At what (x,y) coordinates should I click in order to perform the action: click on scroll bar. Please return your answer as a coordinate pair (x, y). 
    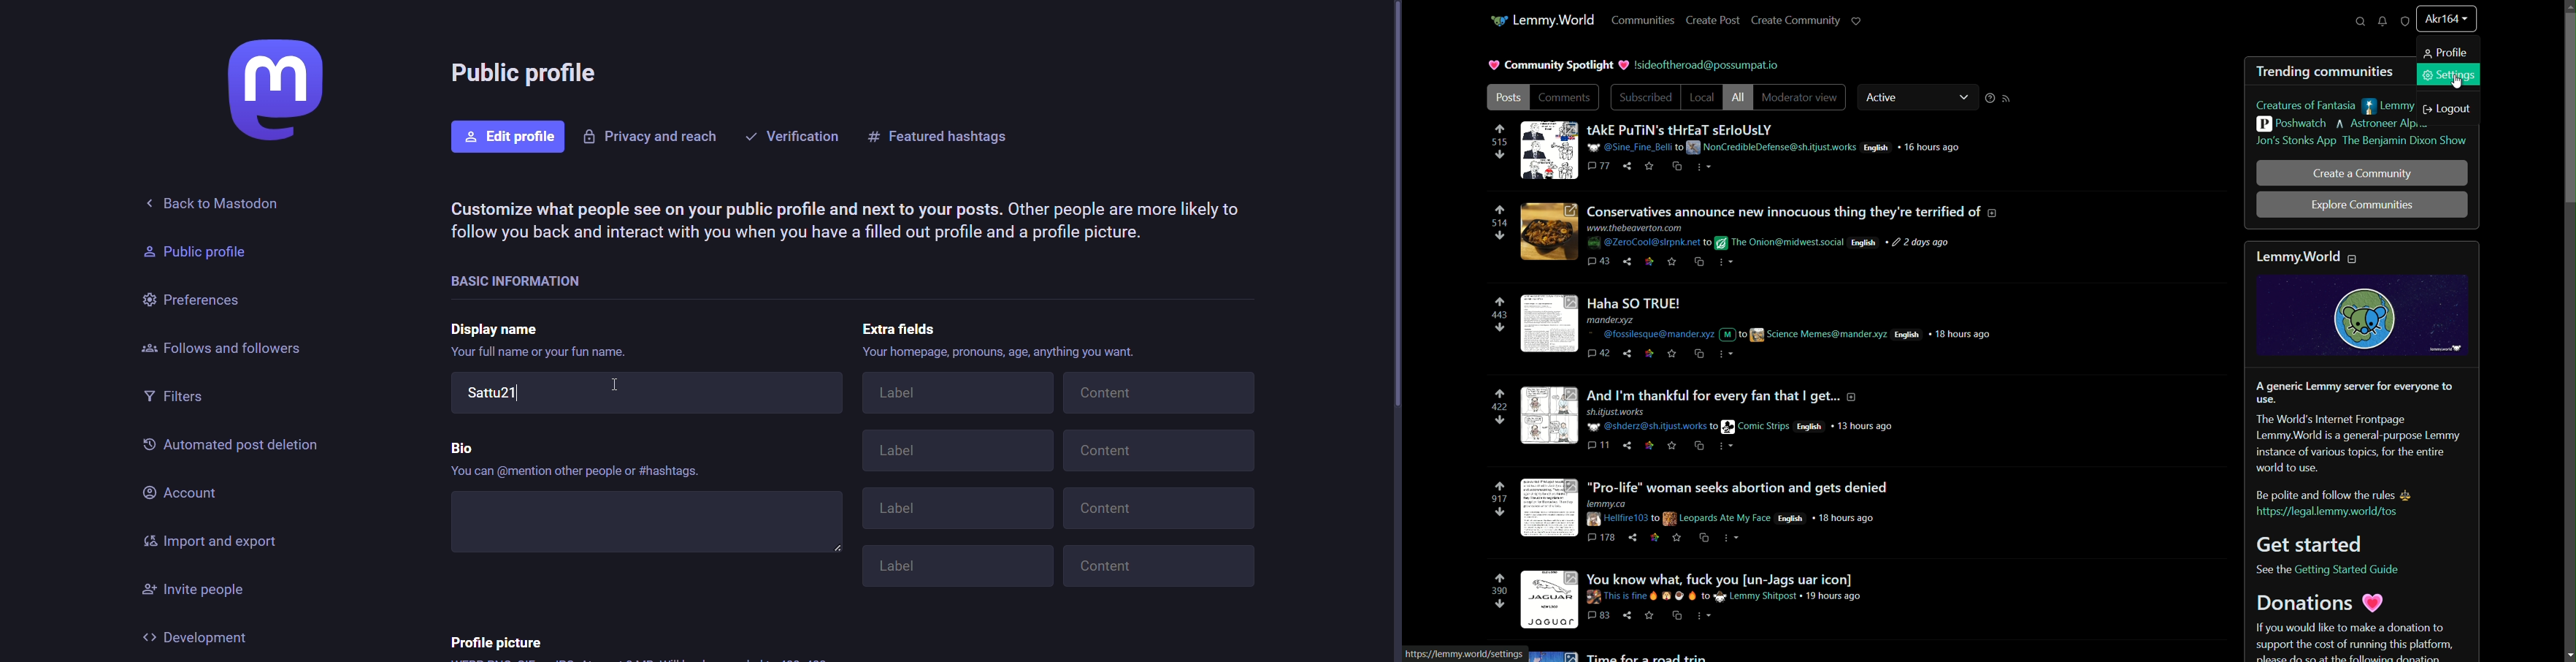
    Looking at the image, I should click on (2569, 108).